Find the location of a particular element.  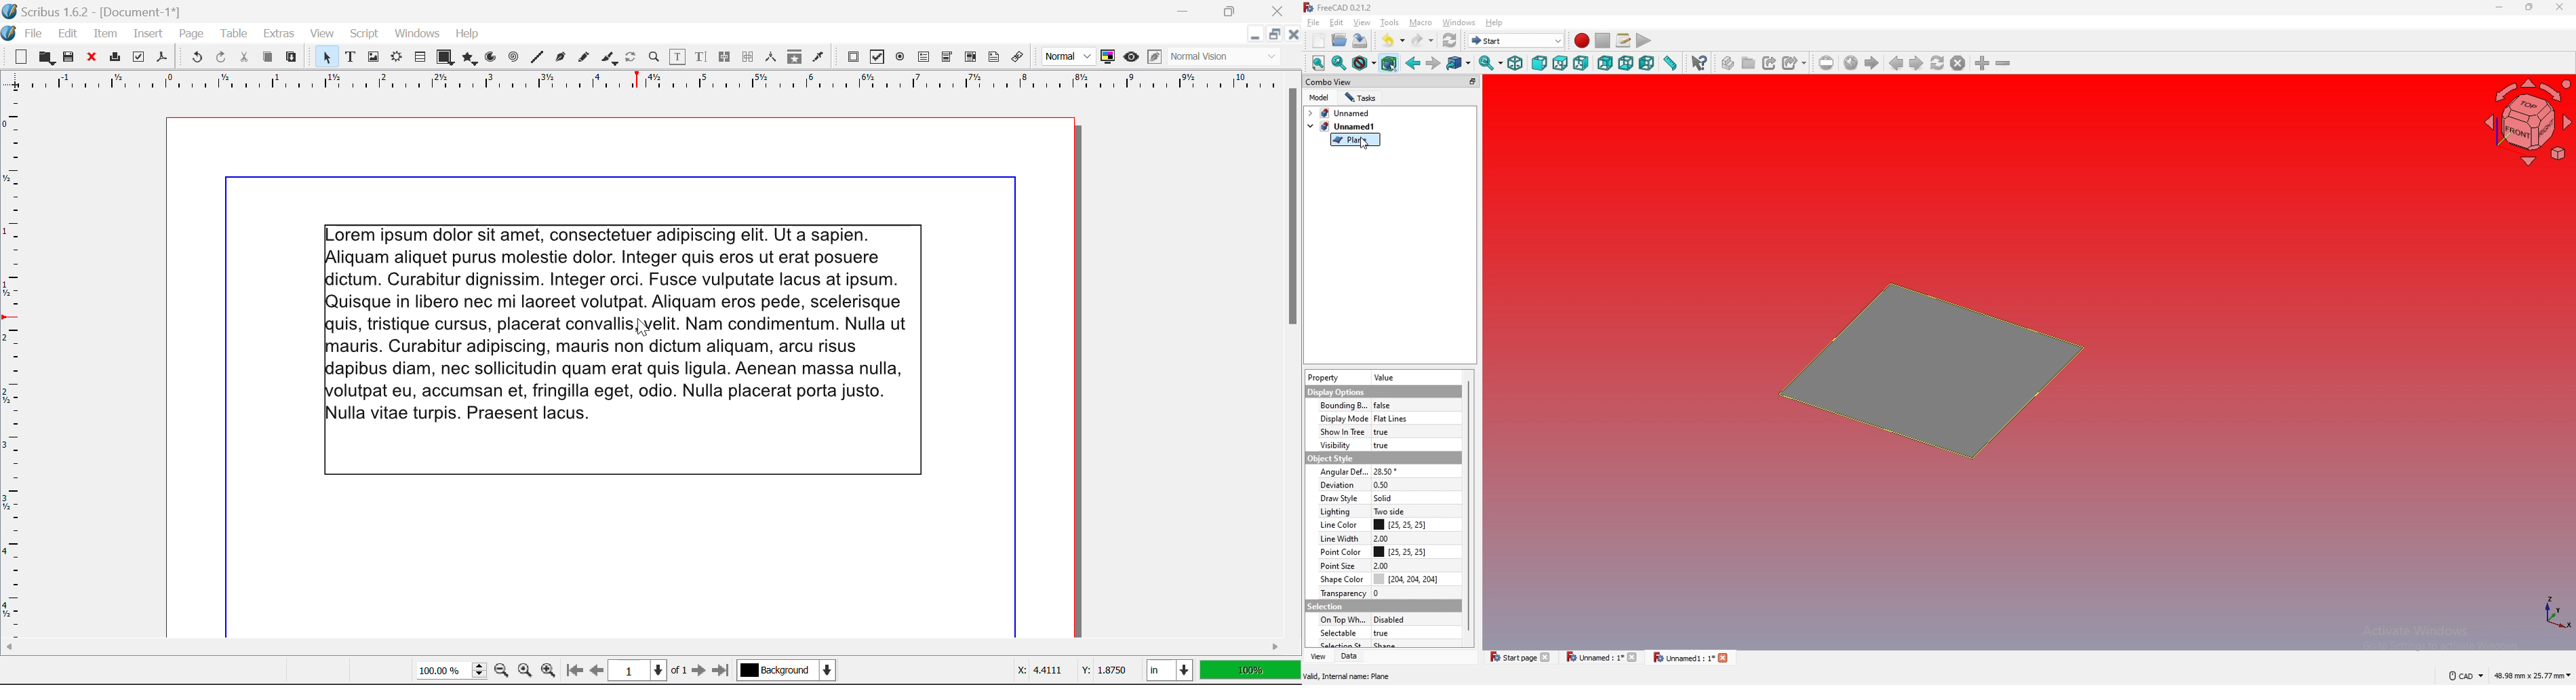

Paste is located at coordinates (292, 58).